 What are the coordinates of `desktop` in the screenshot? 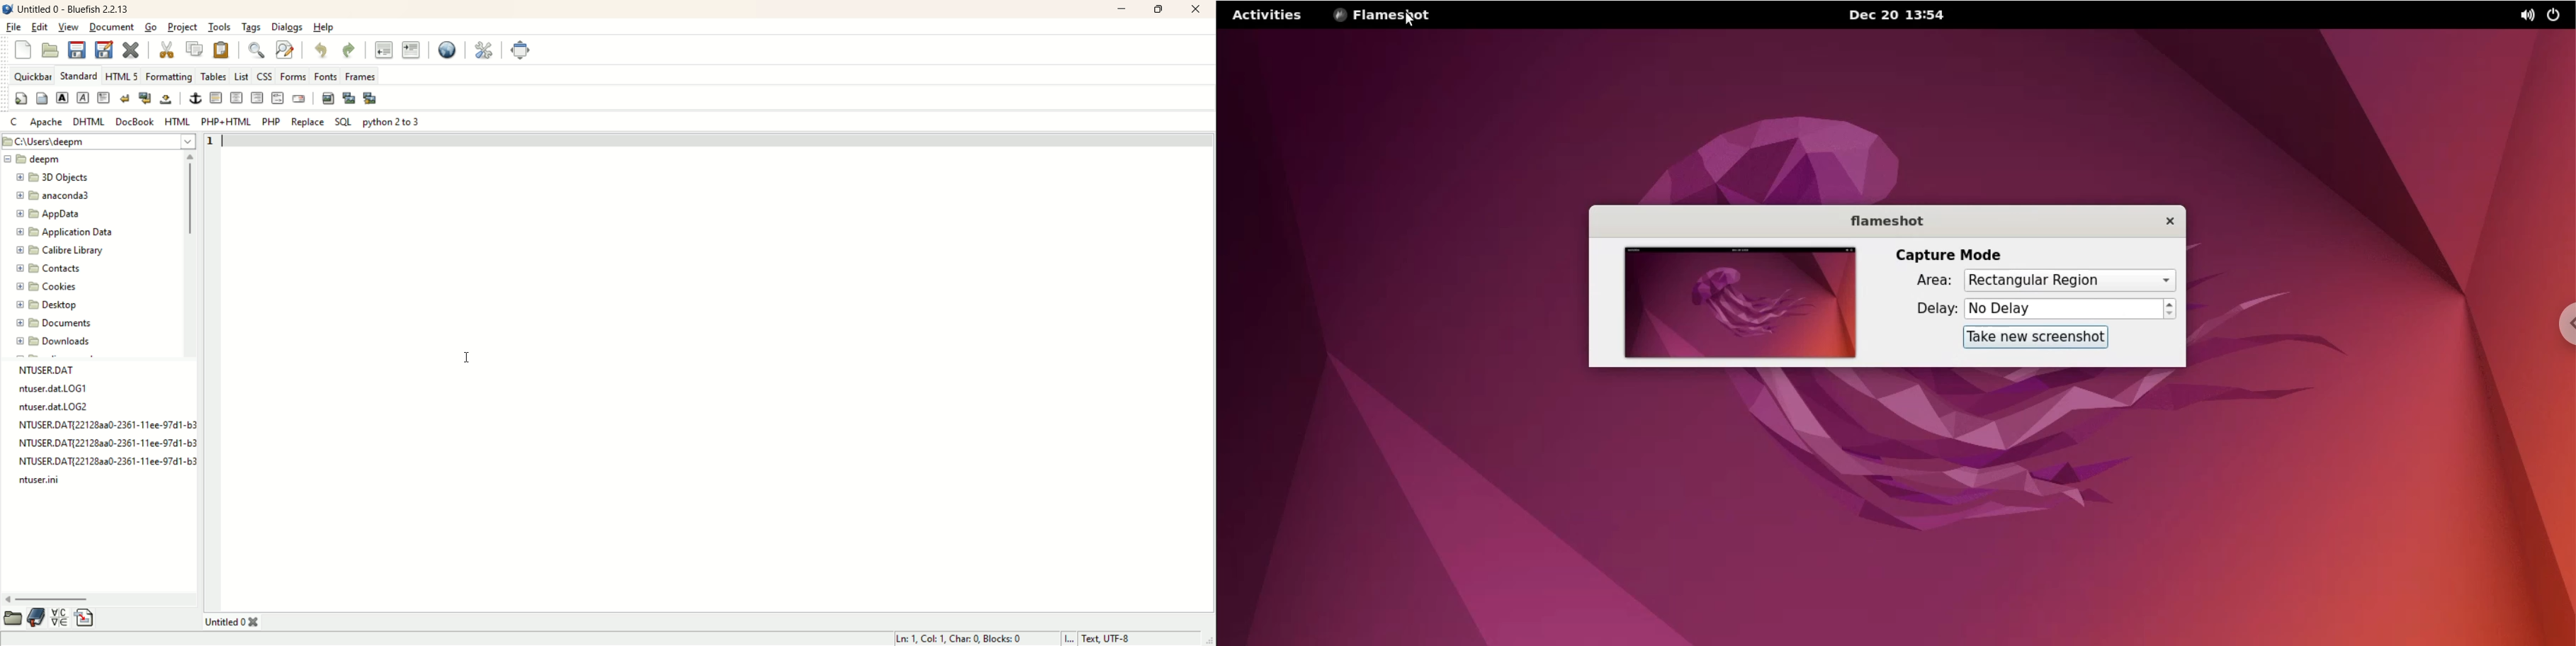 It's located at (45, 308).